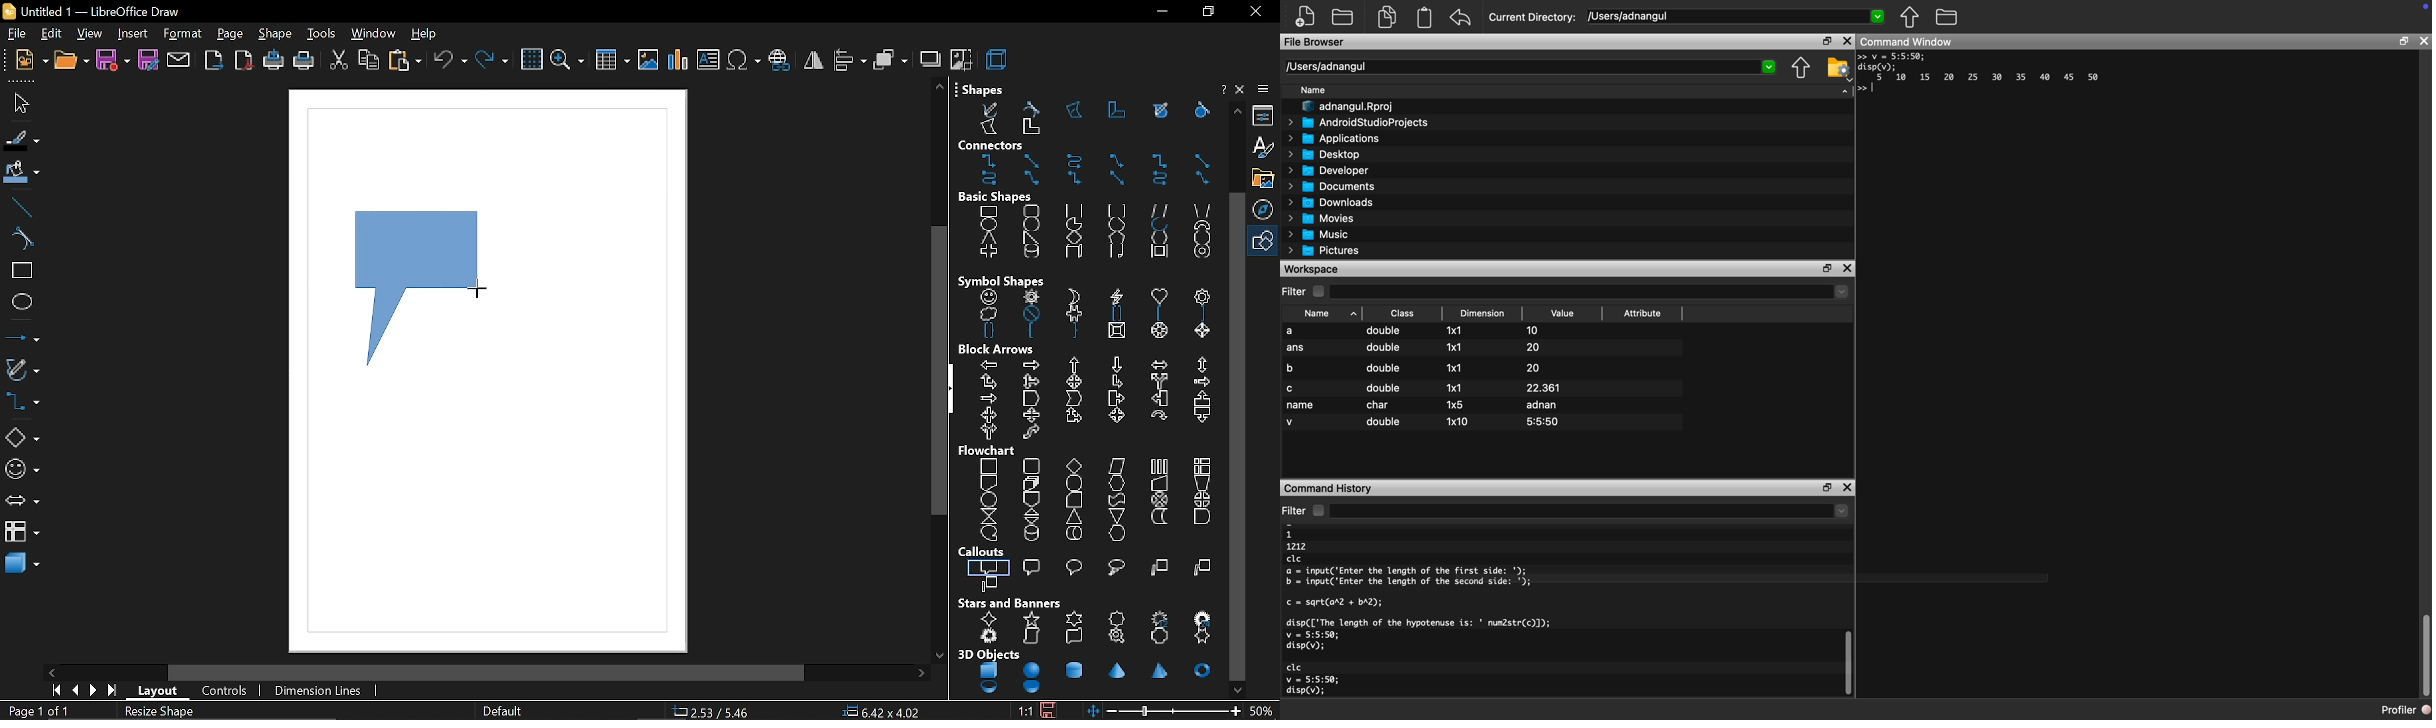  What do you see at coordinates (982, 88) in the screenshot?
I see `shapes` at bounding box center [982, 88].